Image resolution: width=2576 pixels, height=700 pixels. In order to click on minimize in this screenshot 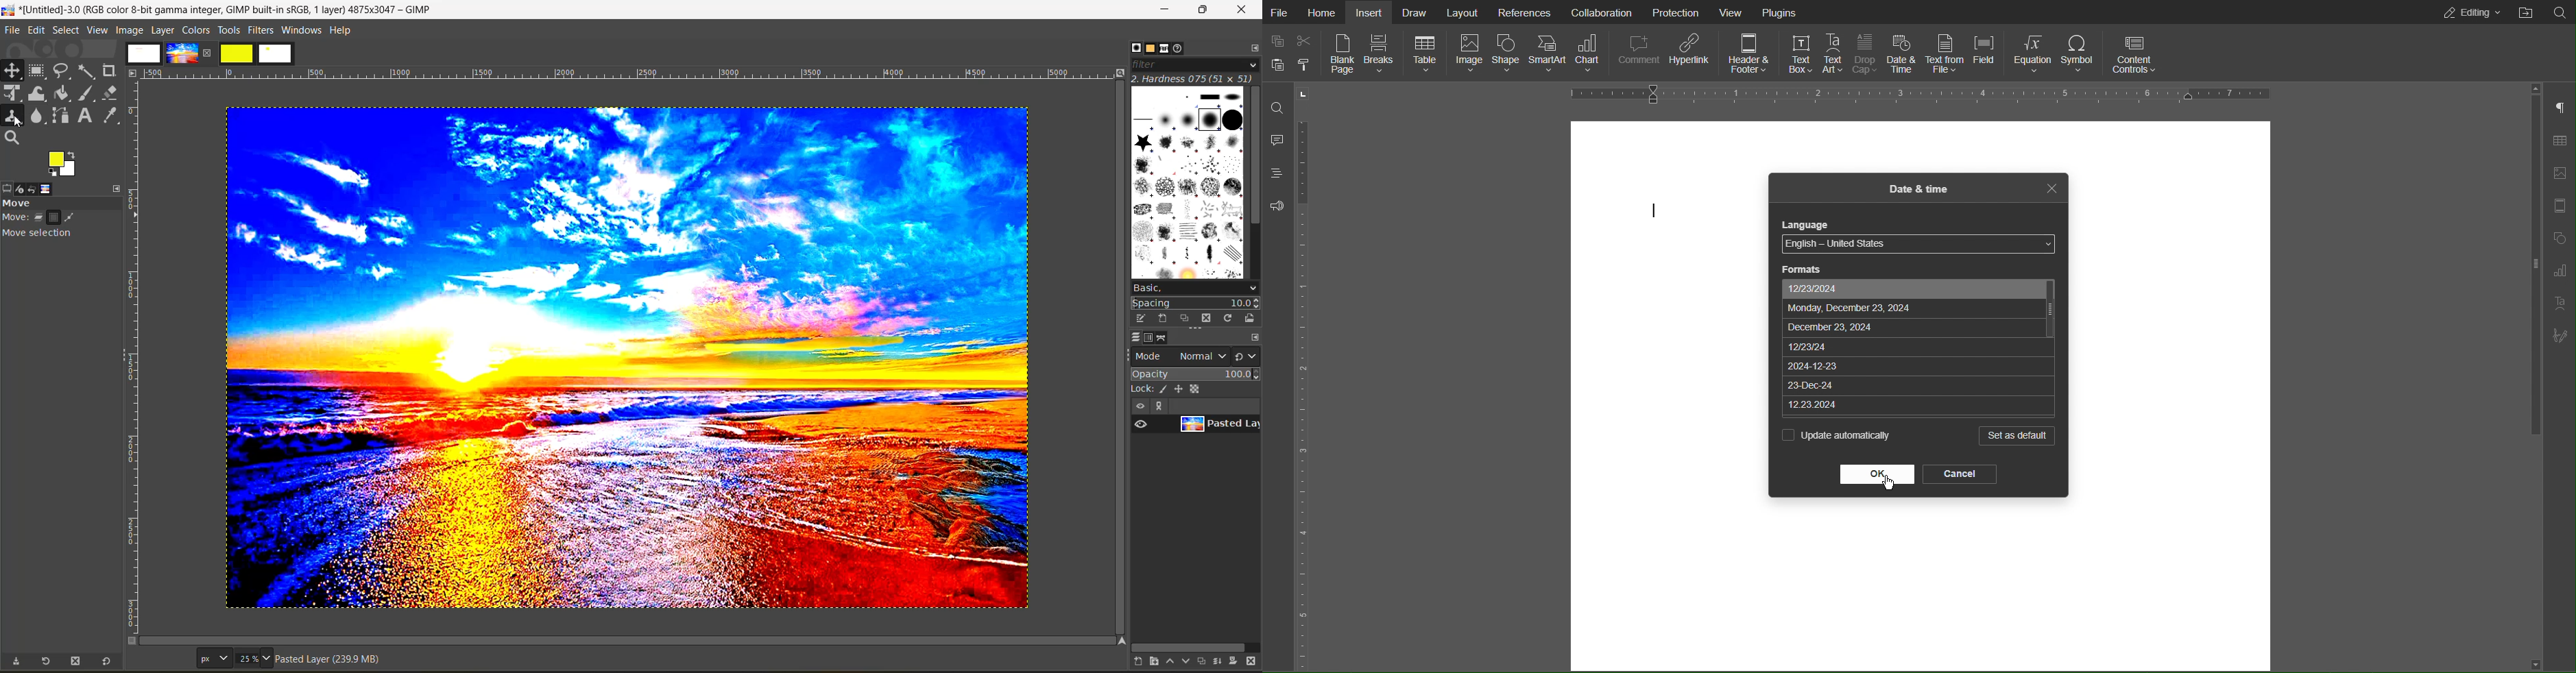, I will do `click(1168, 10)`.